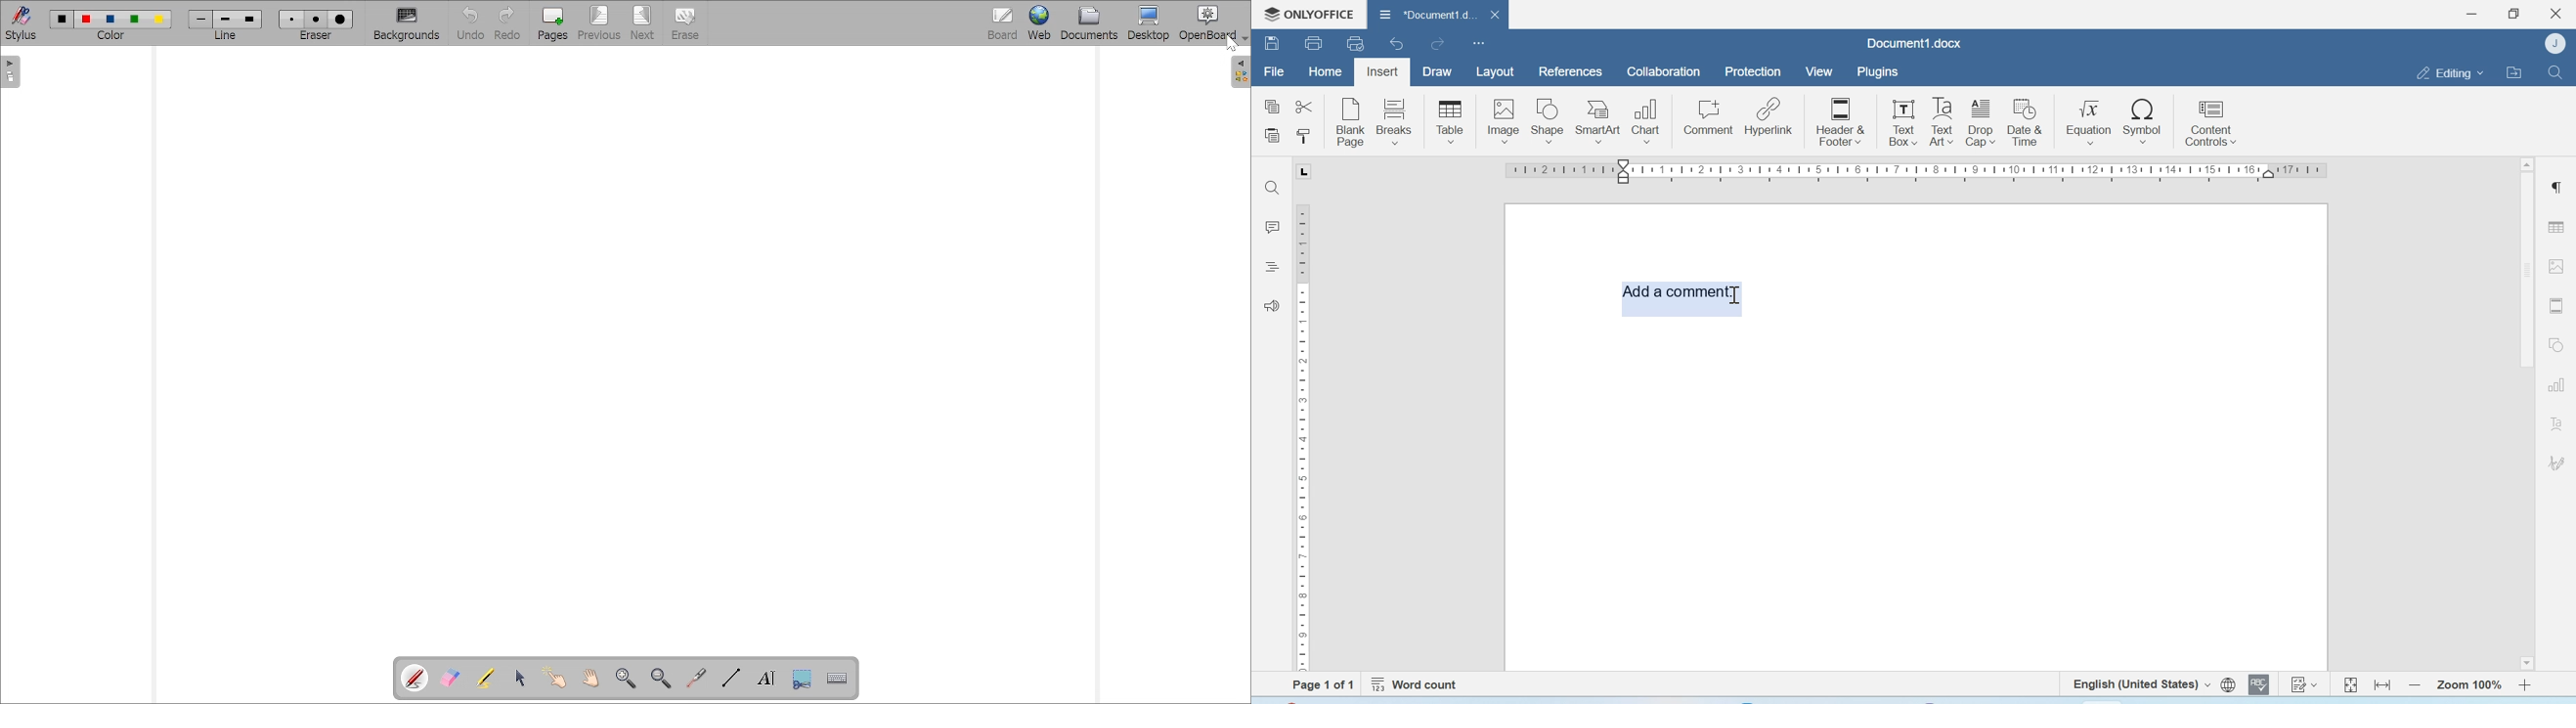 This screenshot has width=2576, height=728. What do you see at coordinates (1395, 120) in the screenshot?
I see `breaks` at bounding box center [1395, 120].